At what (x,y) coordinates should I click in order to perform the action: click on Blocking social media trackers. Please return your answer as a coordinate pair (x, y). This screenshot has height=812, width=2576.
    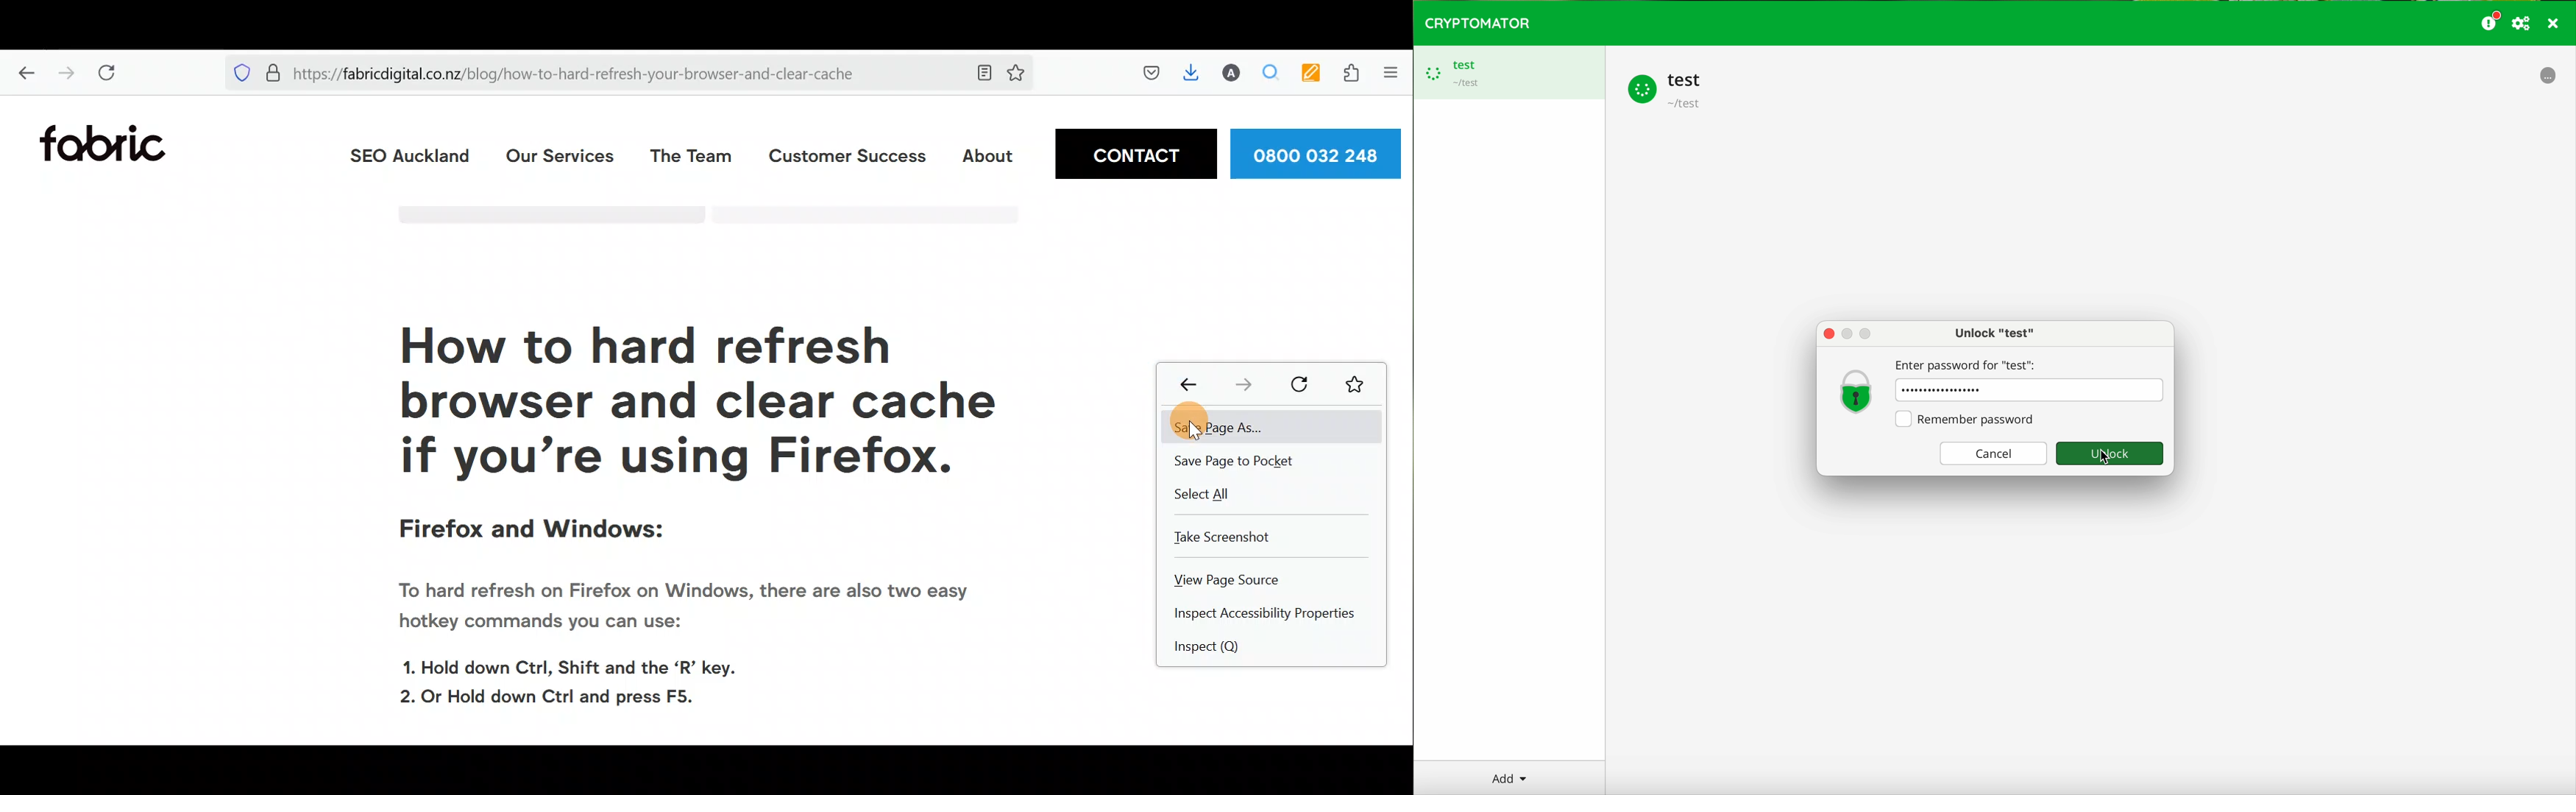
    Looking at the image, I should click on (235, 73).